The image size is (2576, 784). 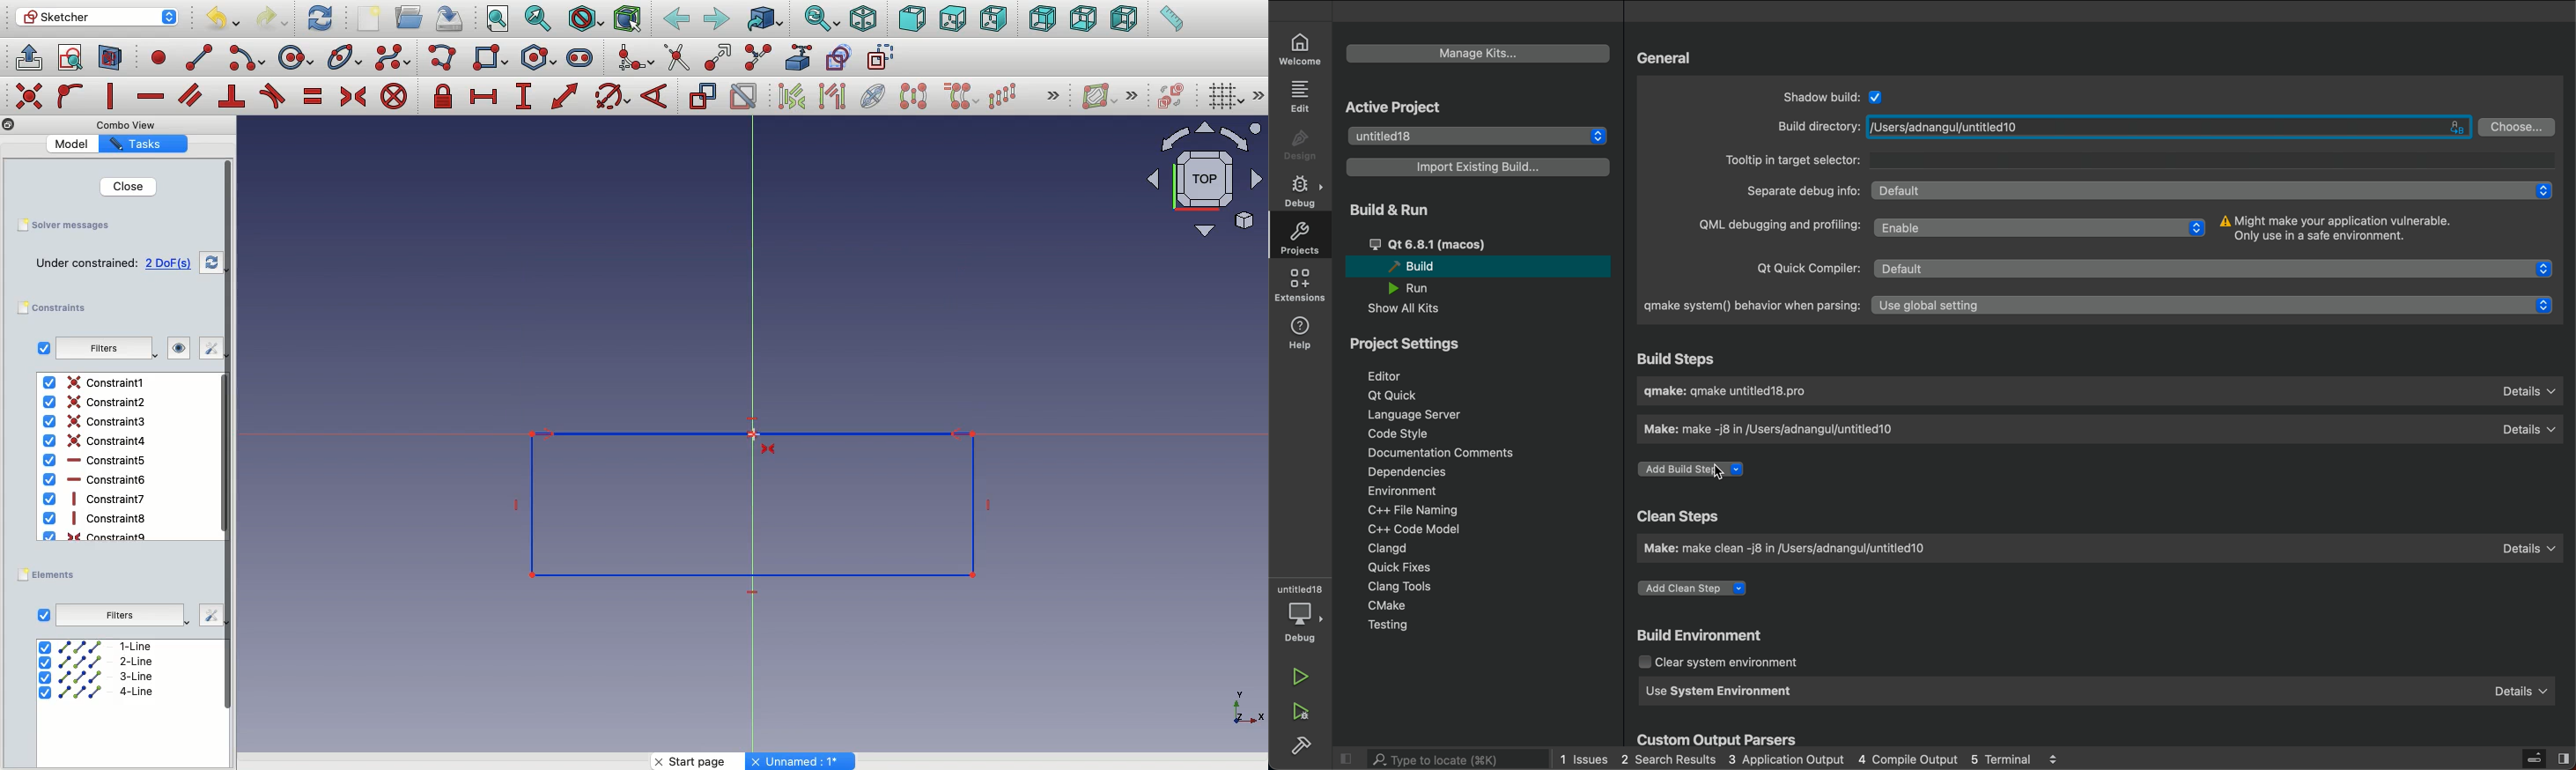 I want to click on General, so click(x=1665, y=60).